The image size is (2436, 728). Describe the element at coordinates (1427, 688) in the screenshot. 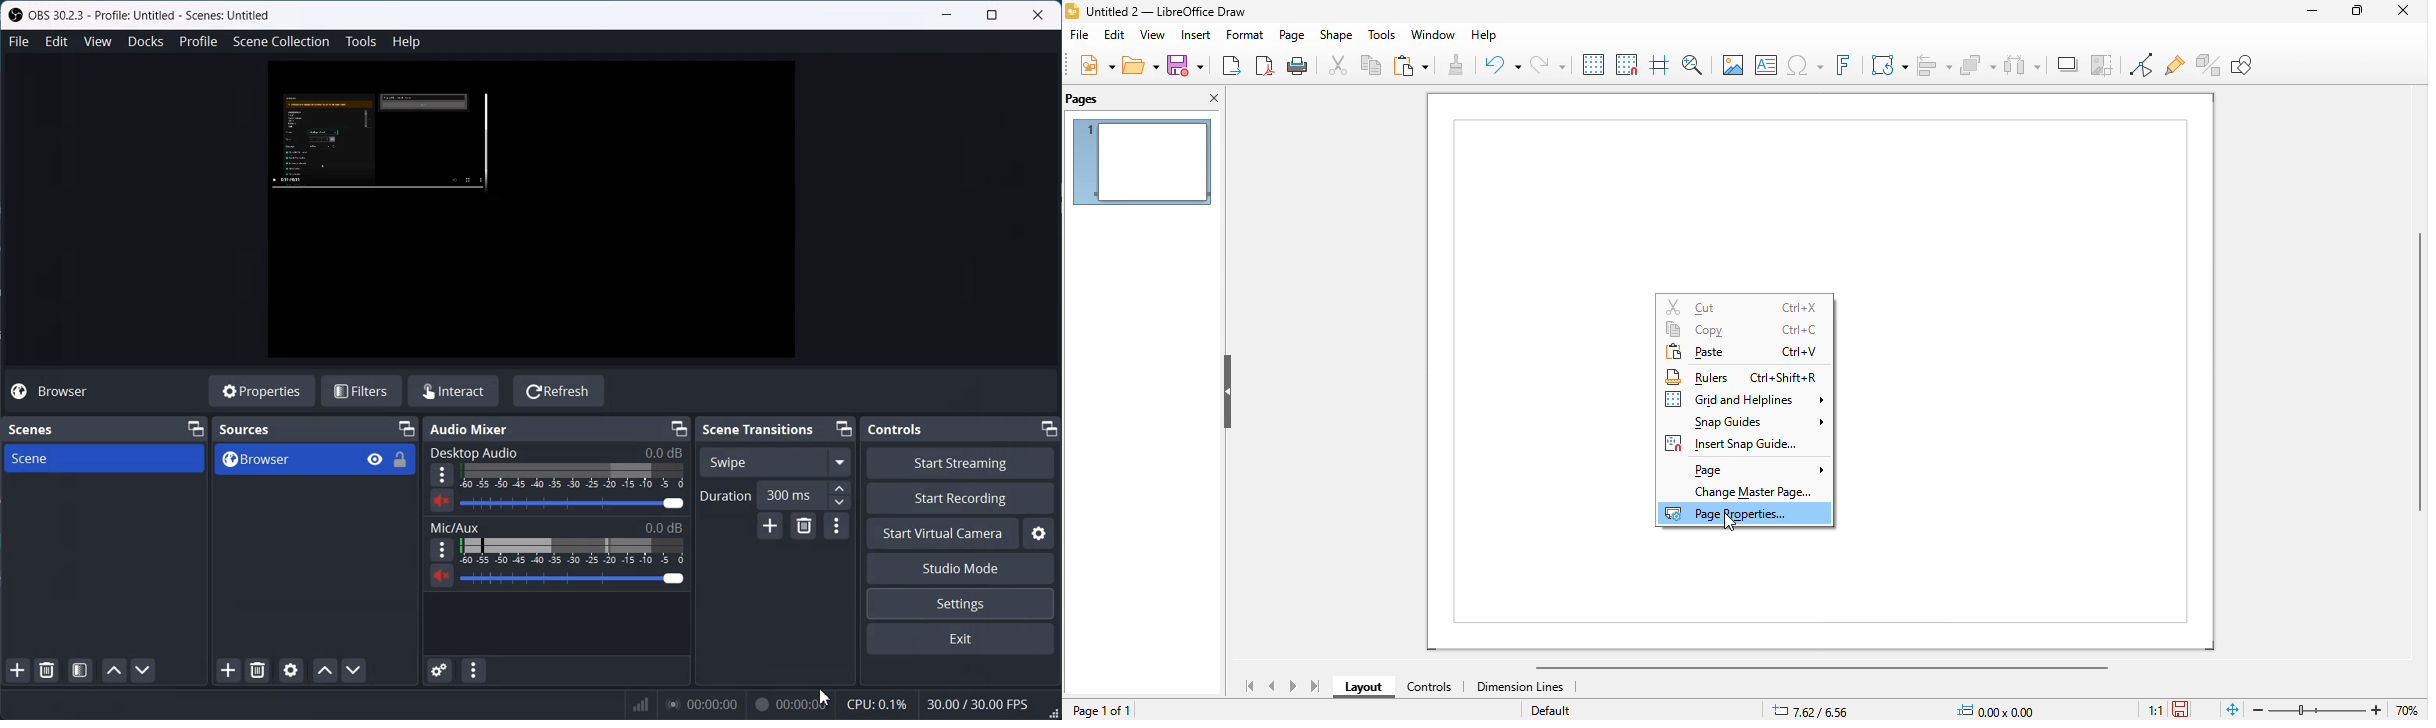

I see `controls` at that location.